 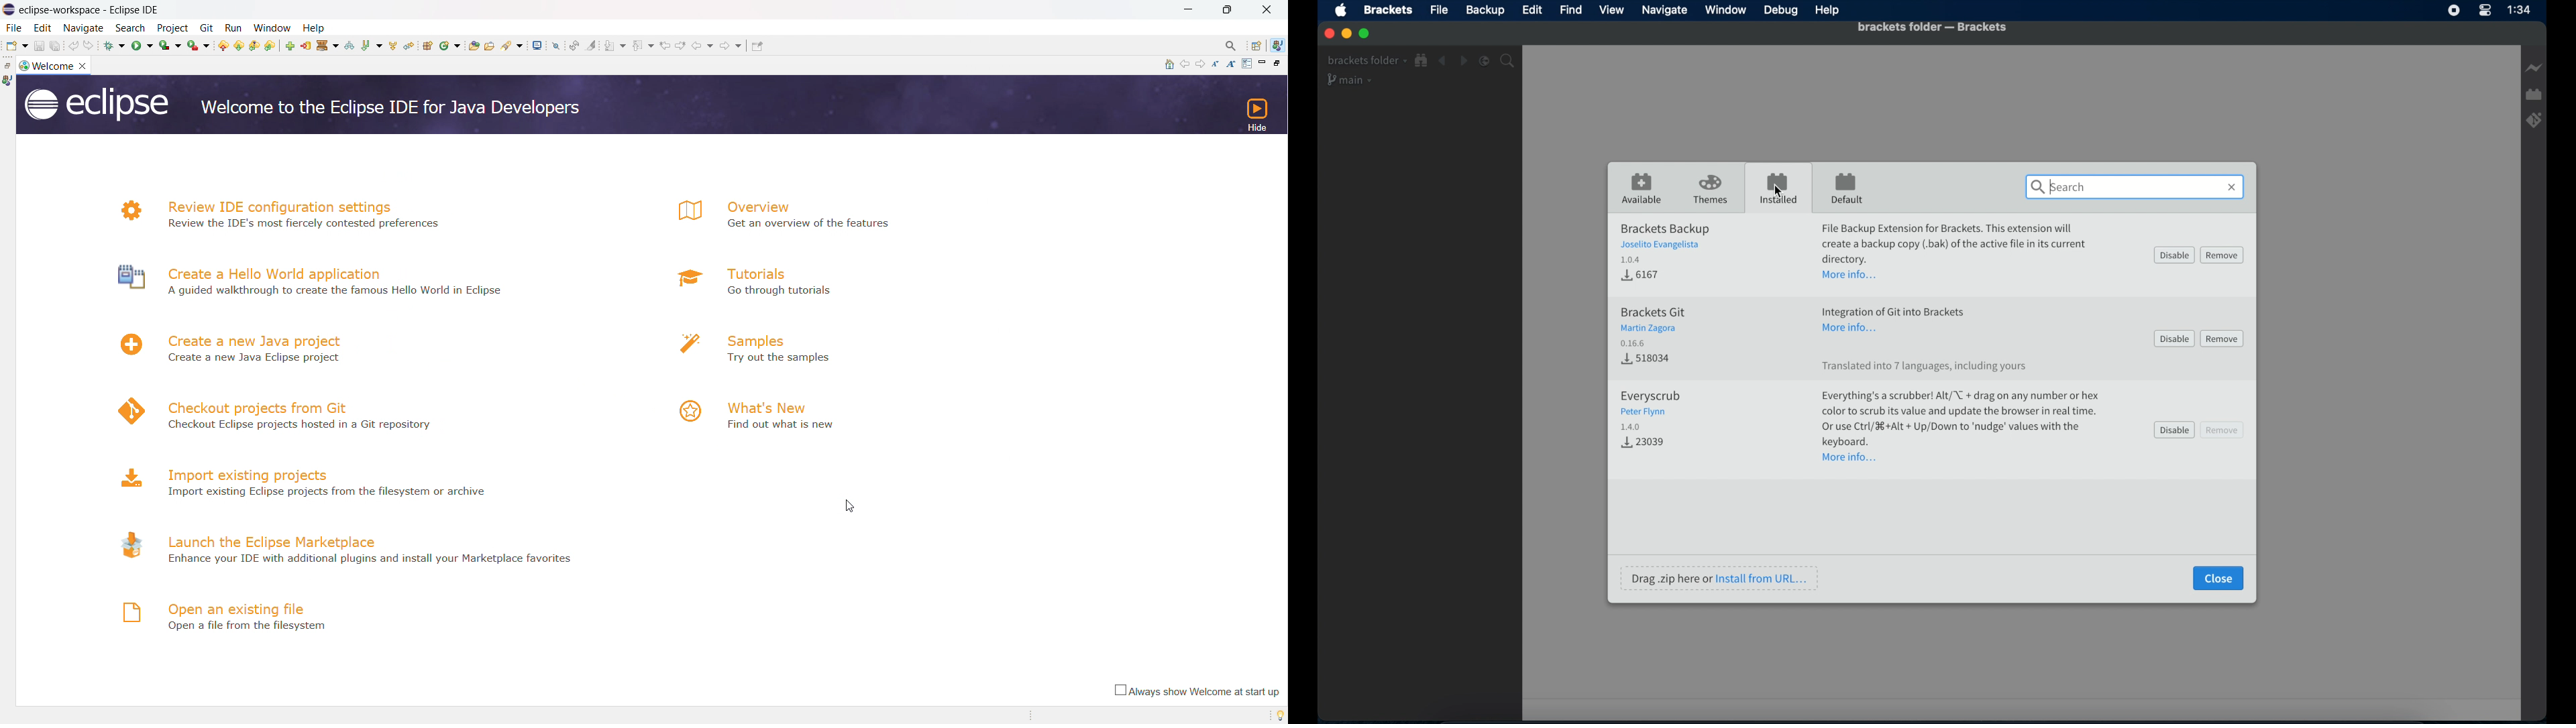 I want to click on Live preview, so click(x=2534, y=68).